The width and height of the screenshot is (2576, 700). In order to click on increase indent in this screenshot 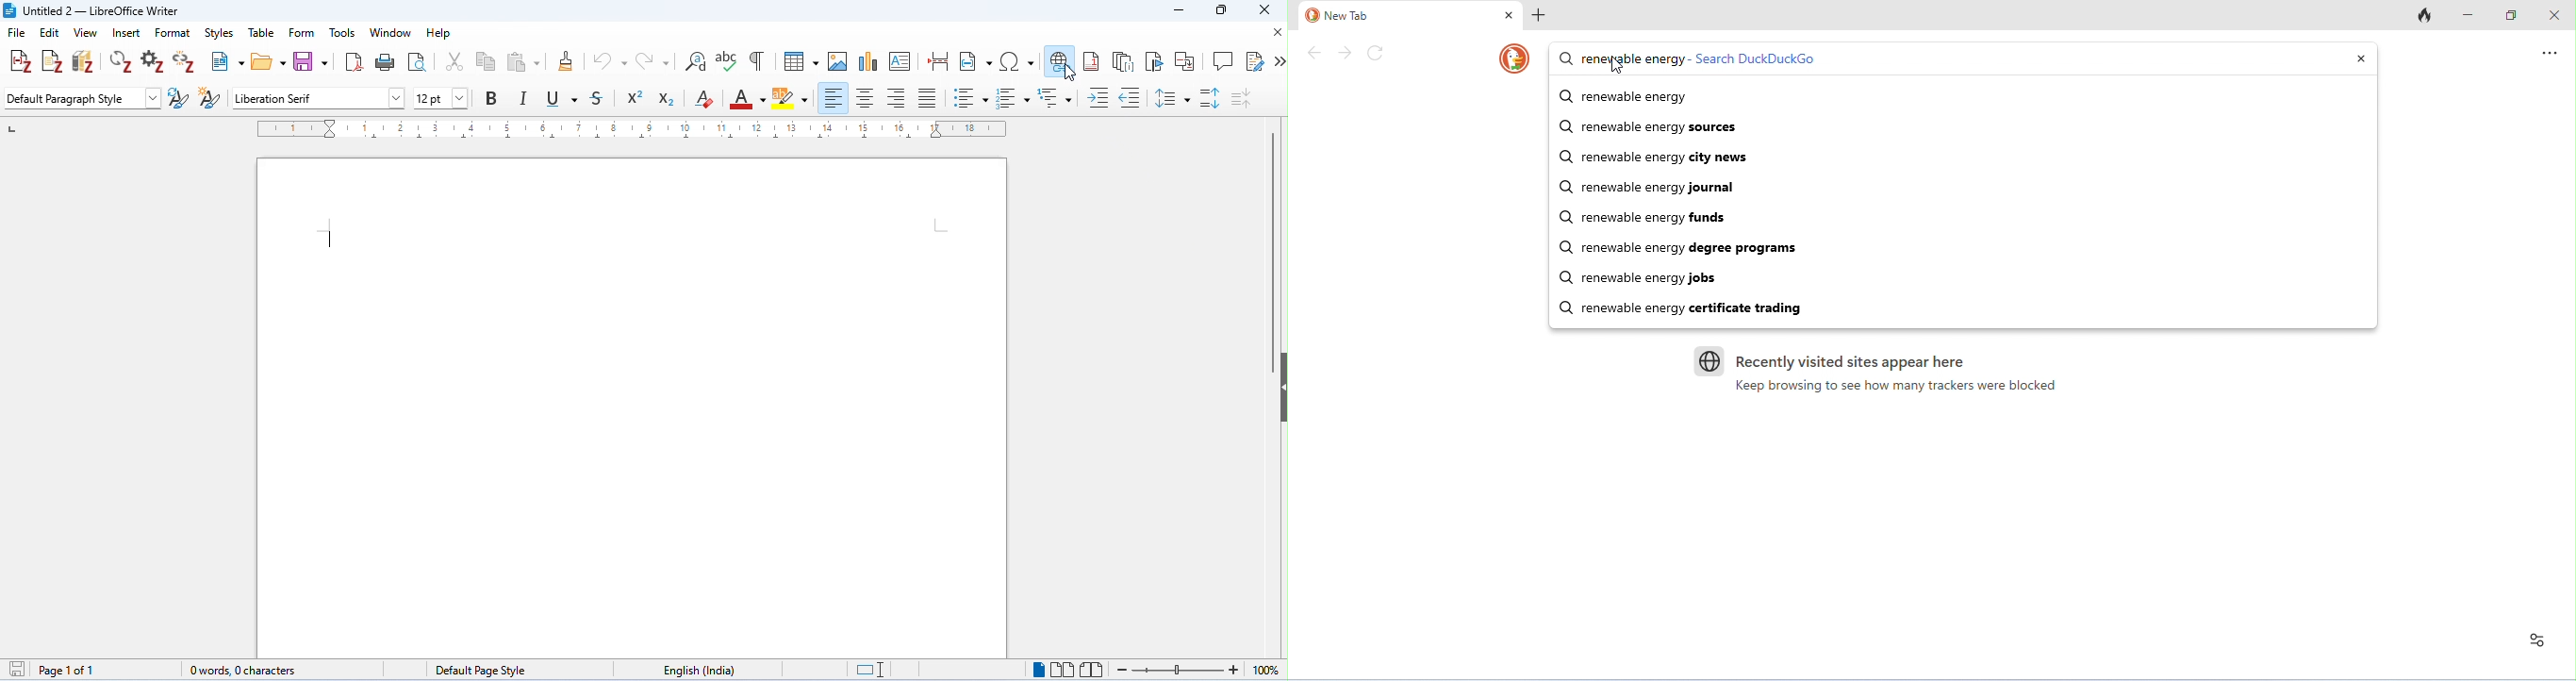, I will do `click(1099, 97)`.